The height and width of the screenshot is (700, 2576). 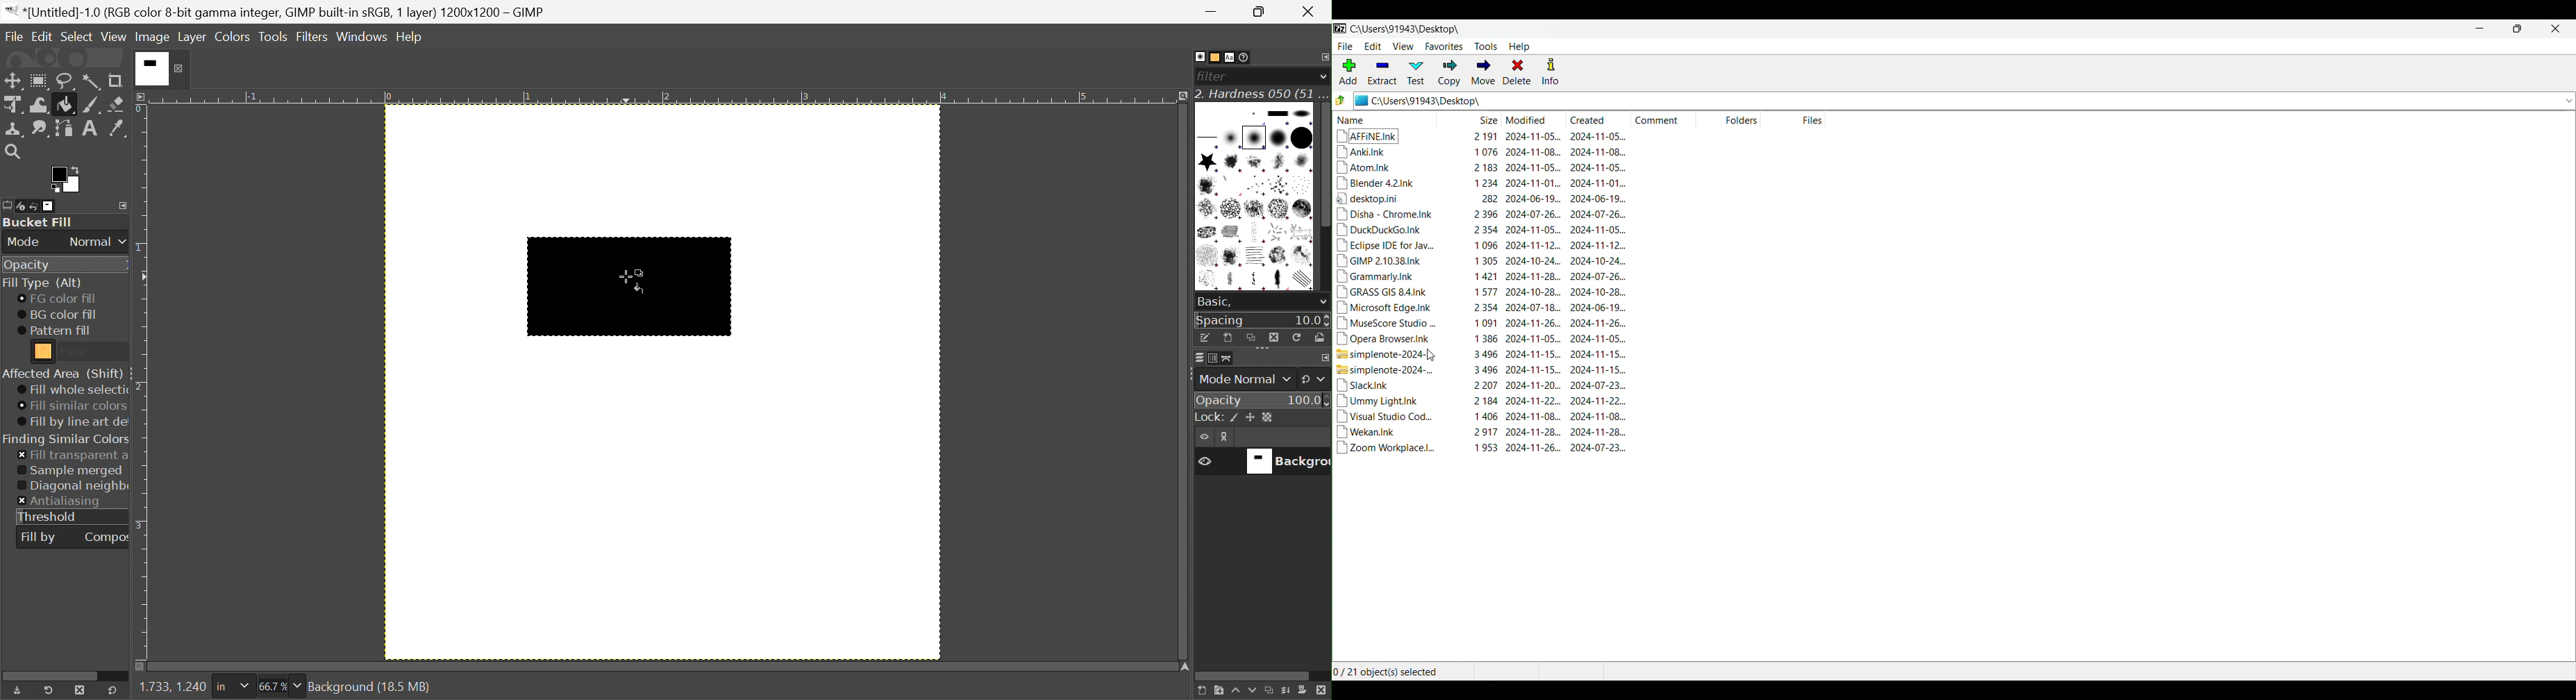 I want to click on Finding Similar Colors, so click(x=67, y=440).